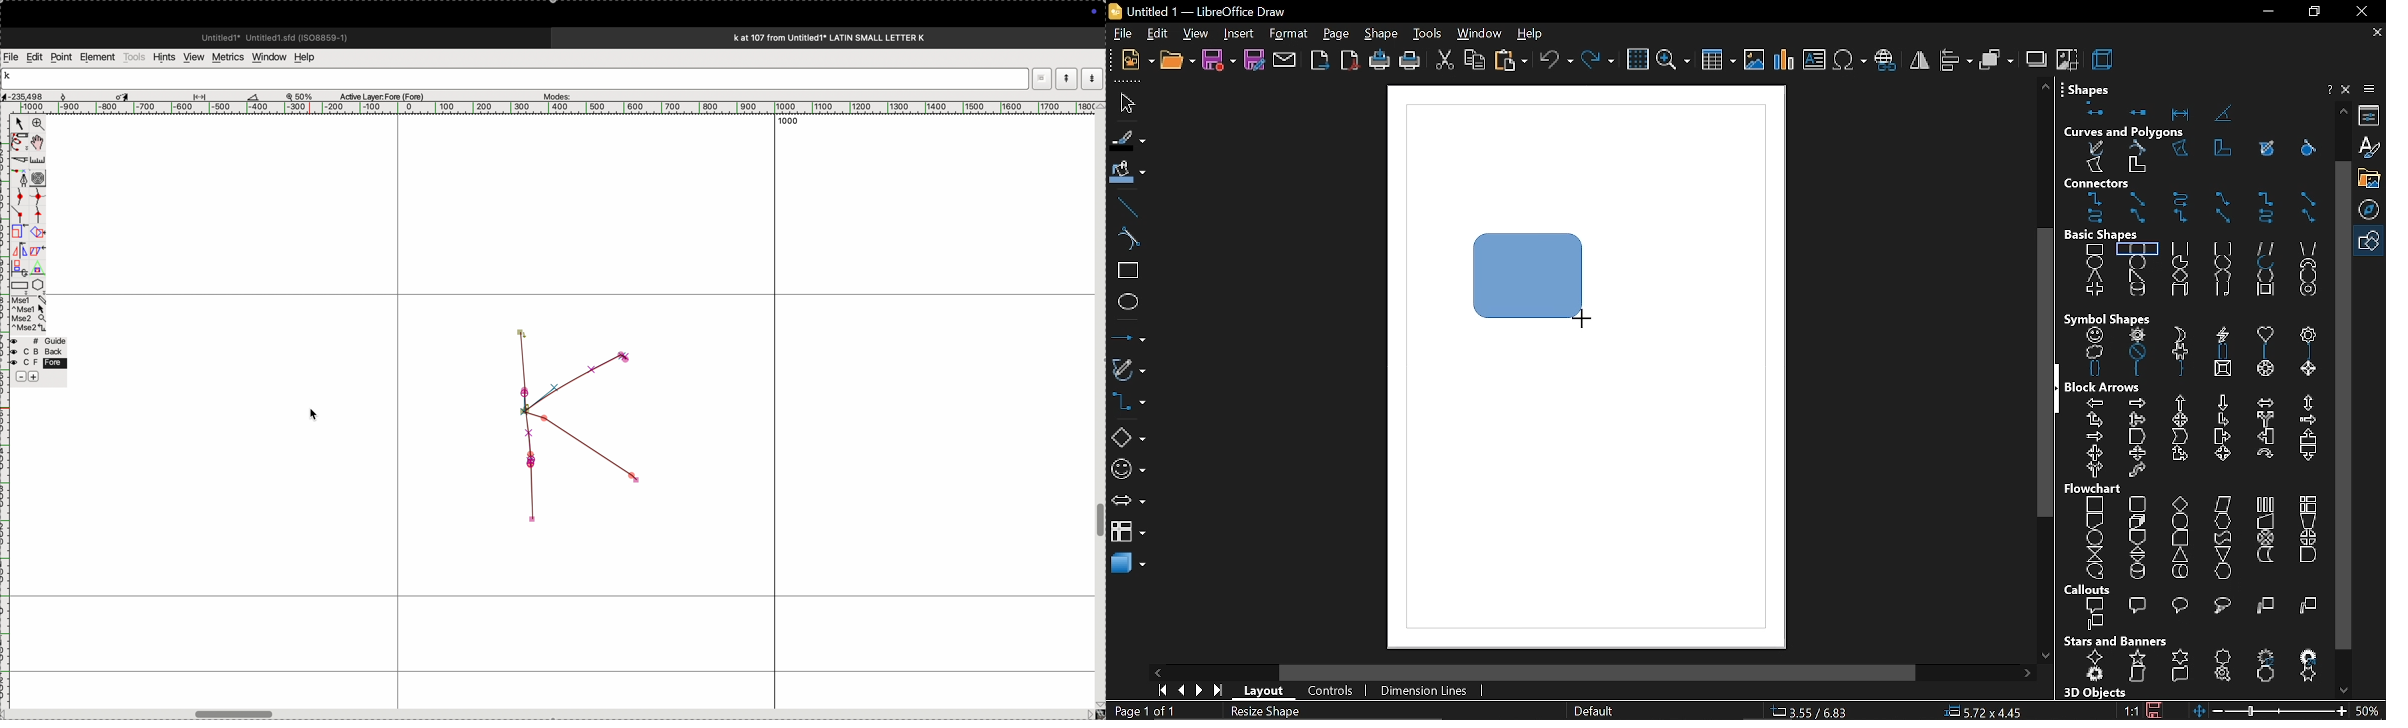 This screenshot has height=728, width=2408. I want to click on shape, so click(1523, 274).